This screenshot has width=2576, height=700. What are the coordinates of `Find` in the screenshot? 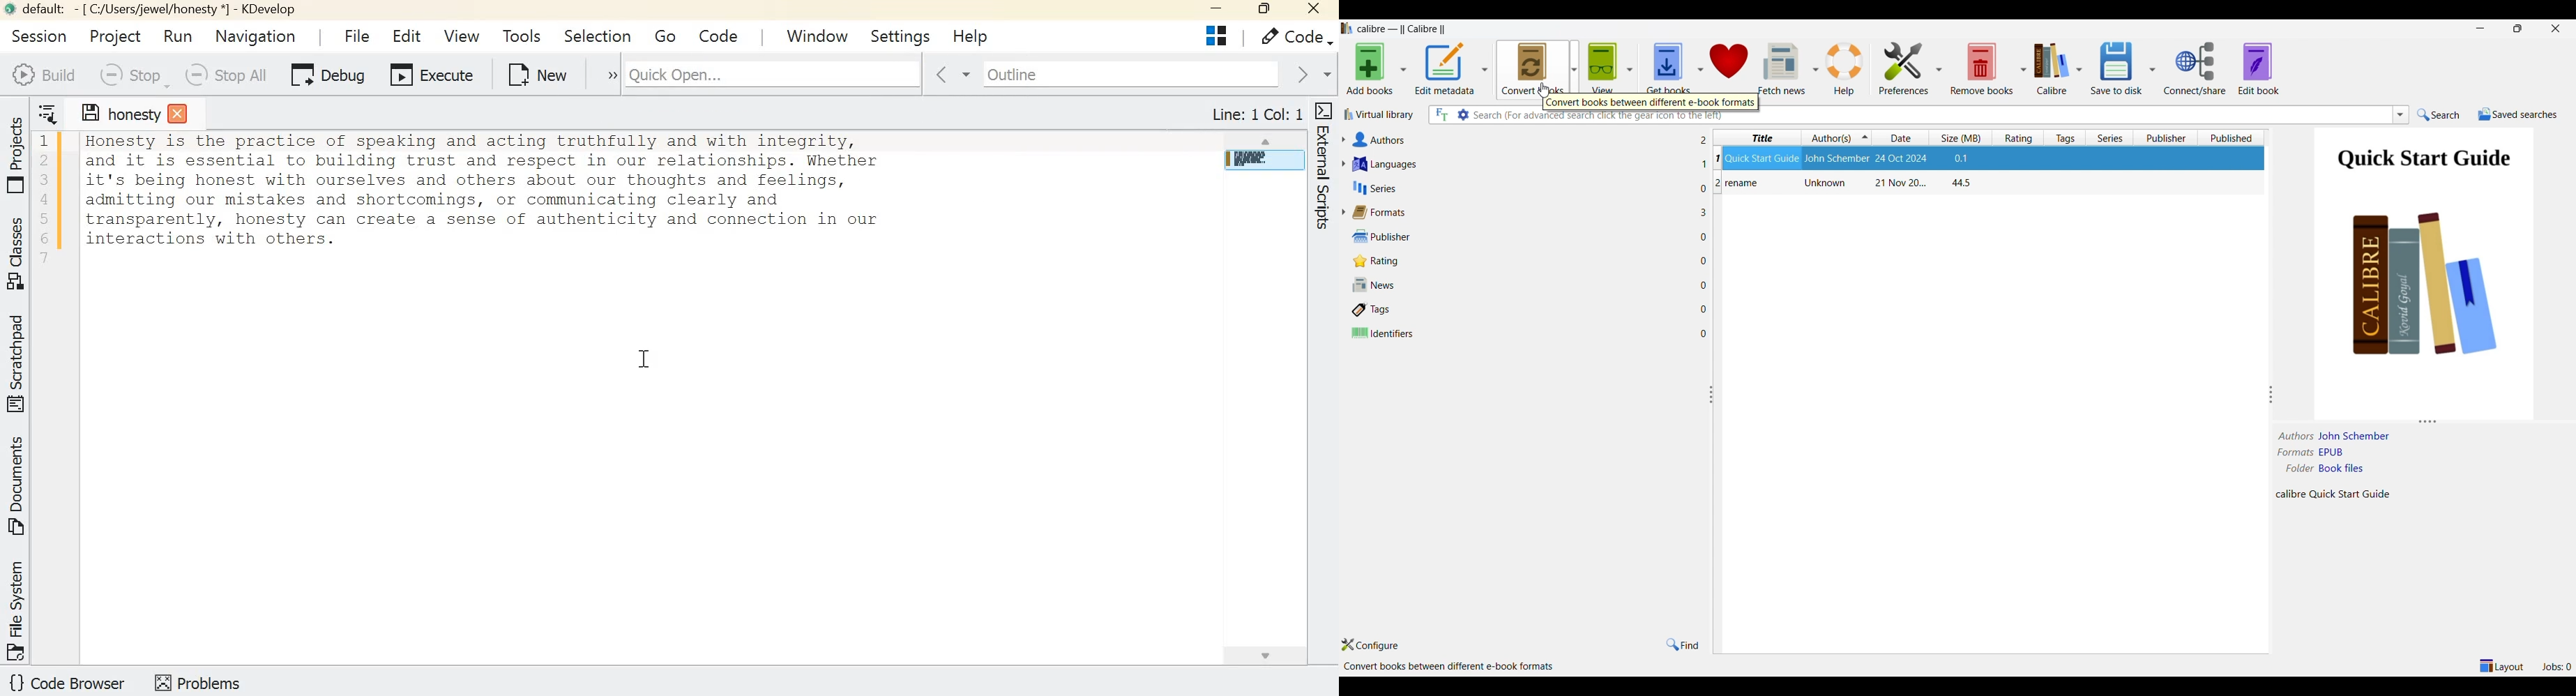 It's located at (1684, 644).